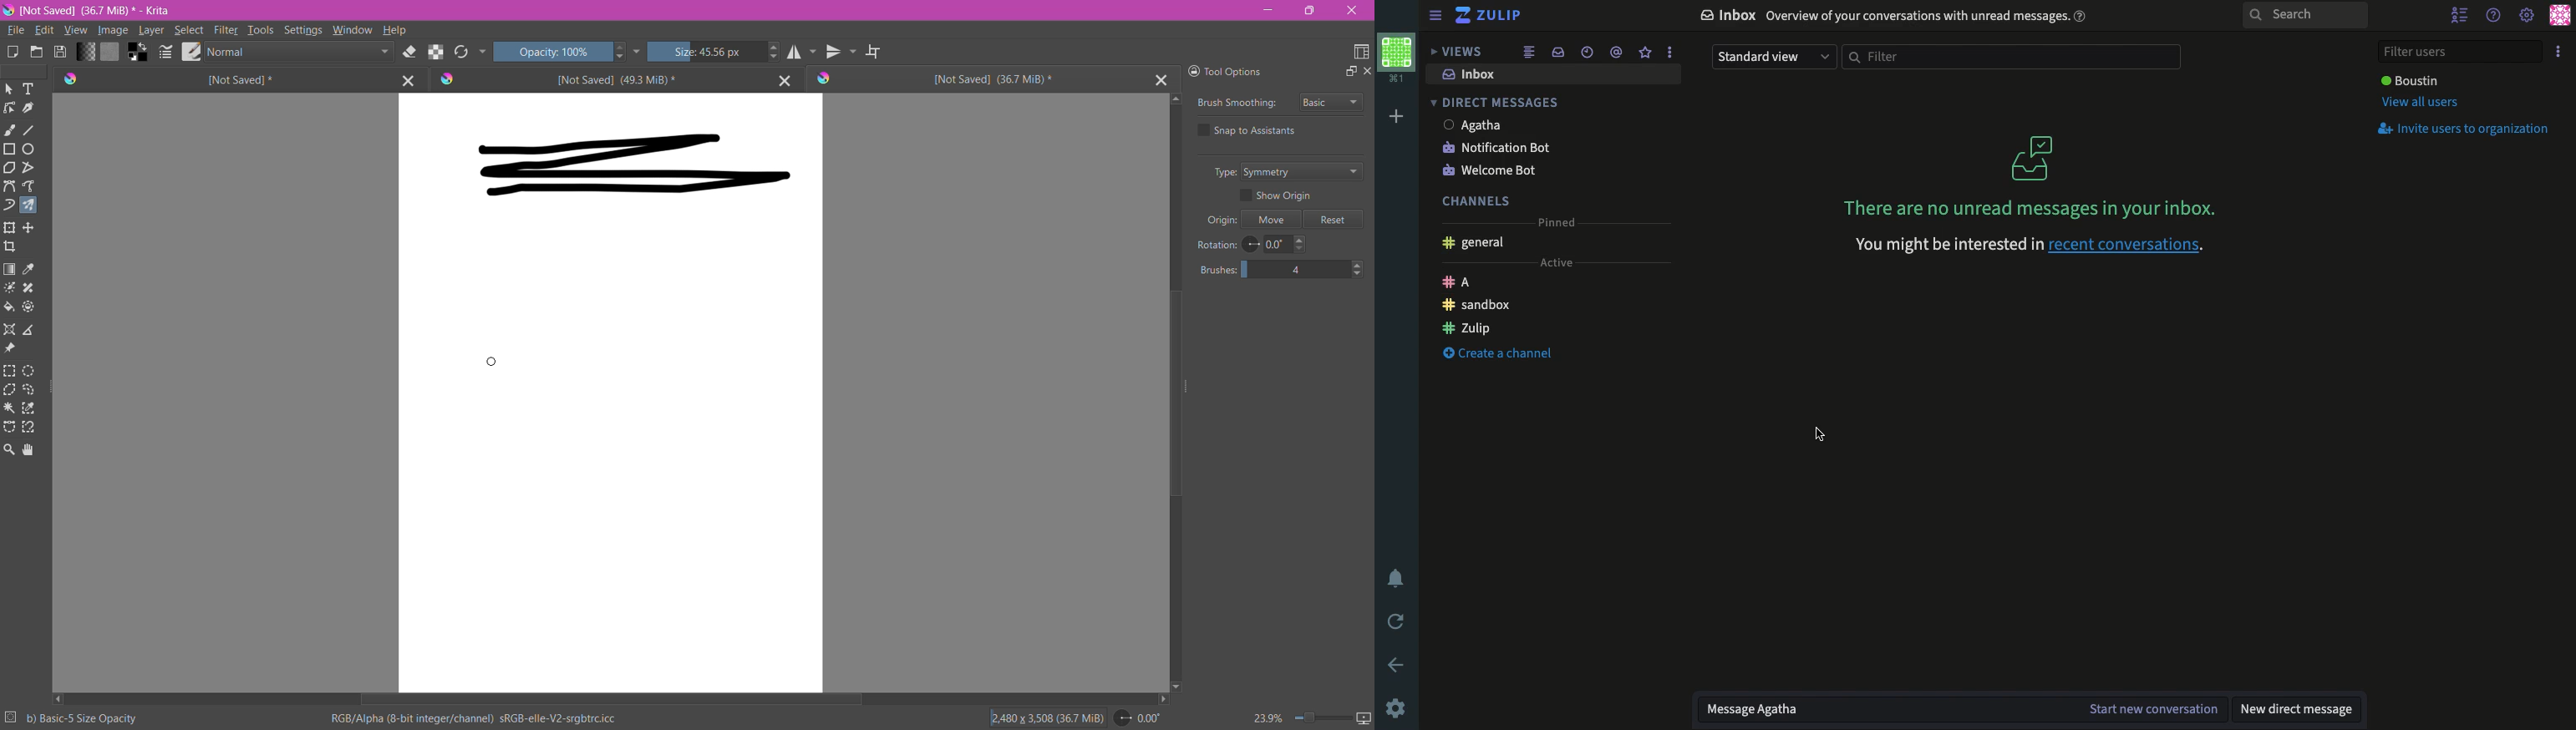 This screenshot has width=2576, height=756. What do you see at coordinates (1333, 220) in the screenshot?
I see `Reset` at bounding box center [1333, 220].